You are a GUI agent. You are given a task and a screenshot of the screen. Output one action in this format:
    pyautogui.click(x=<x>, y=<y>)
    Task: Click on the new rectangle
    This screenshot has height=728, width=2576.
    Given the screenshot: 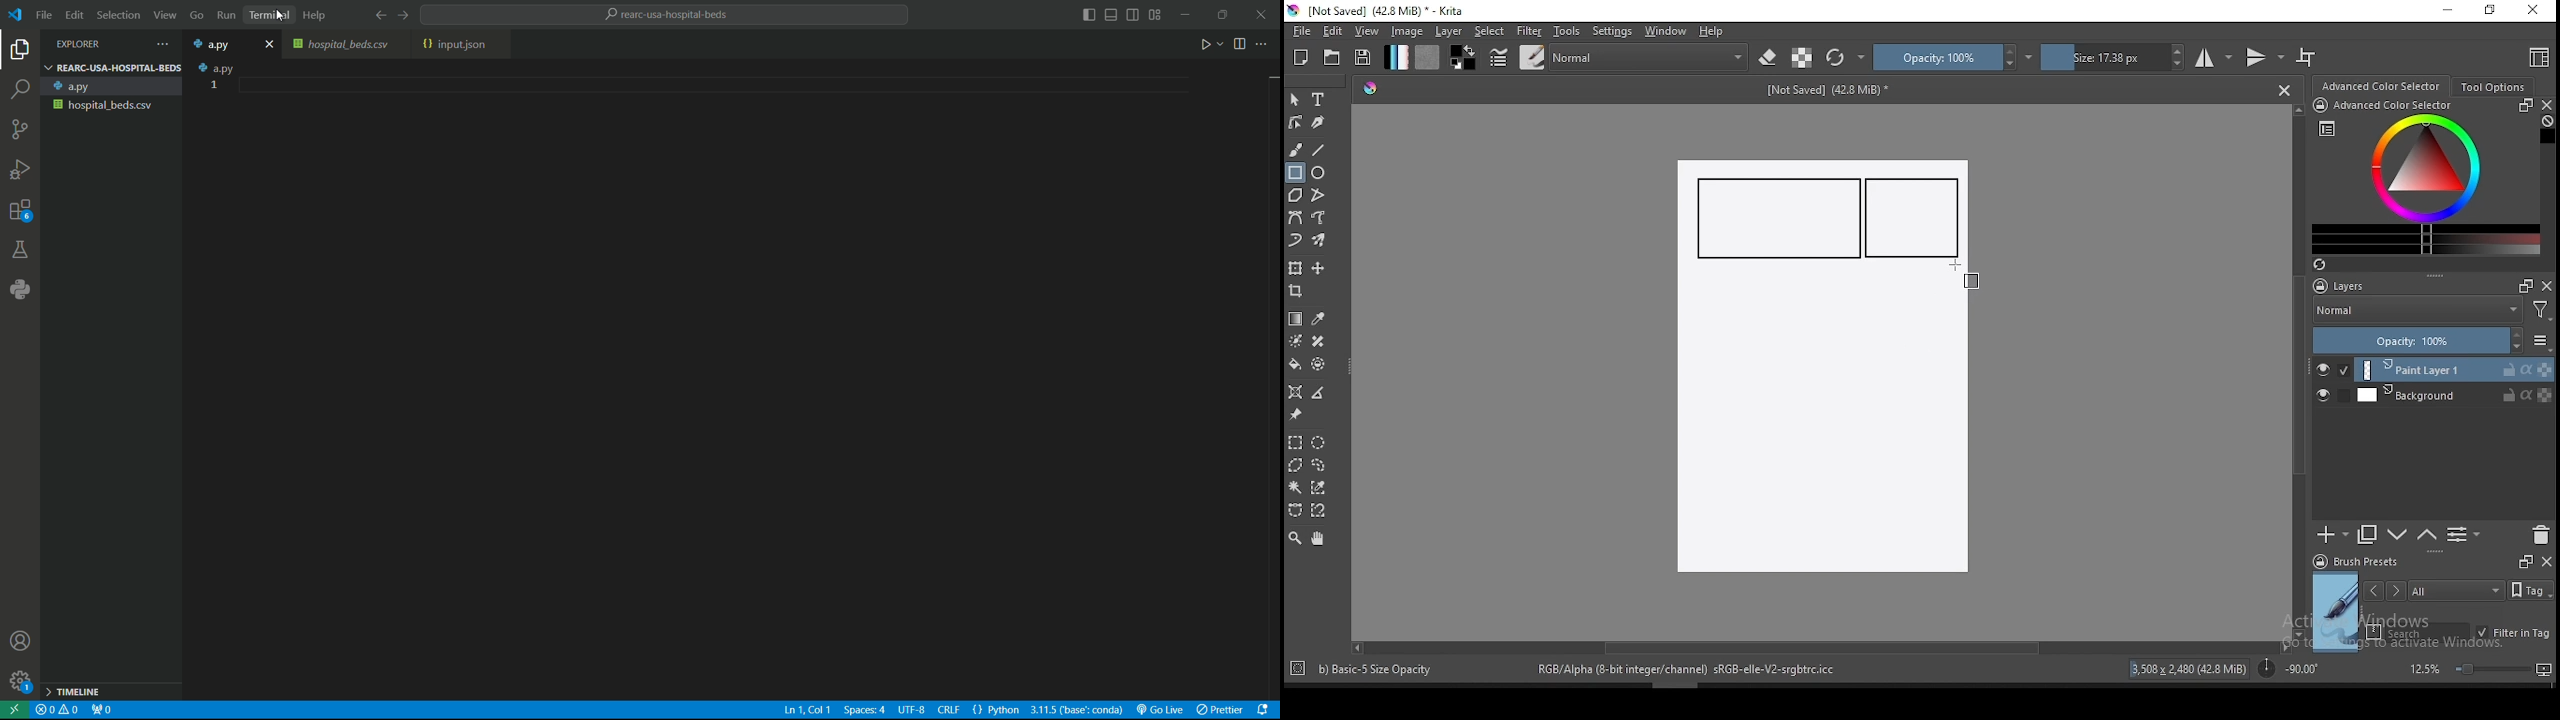 What is the action you would take?
    pyautogui.click(x=1914, y=219)
    